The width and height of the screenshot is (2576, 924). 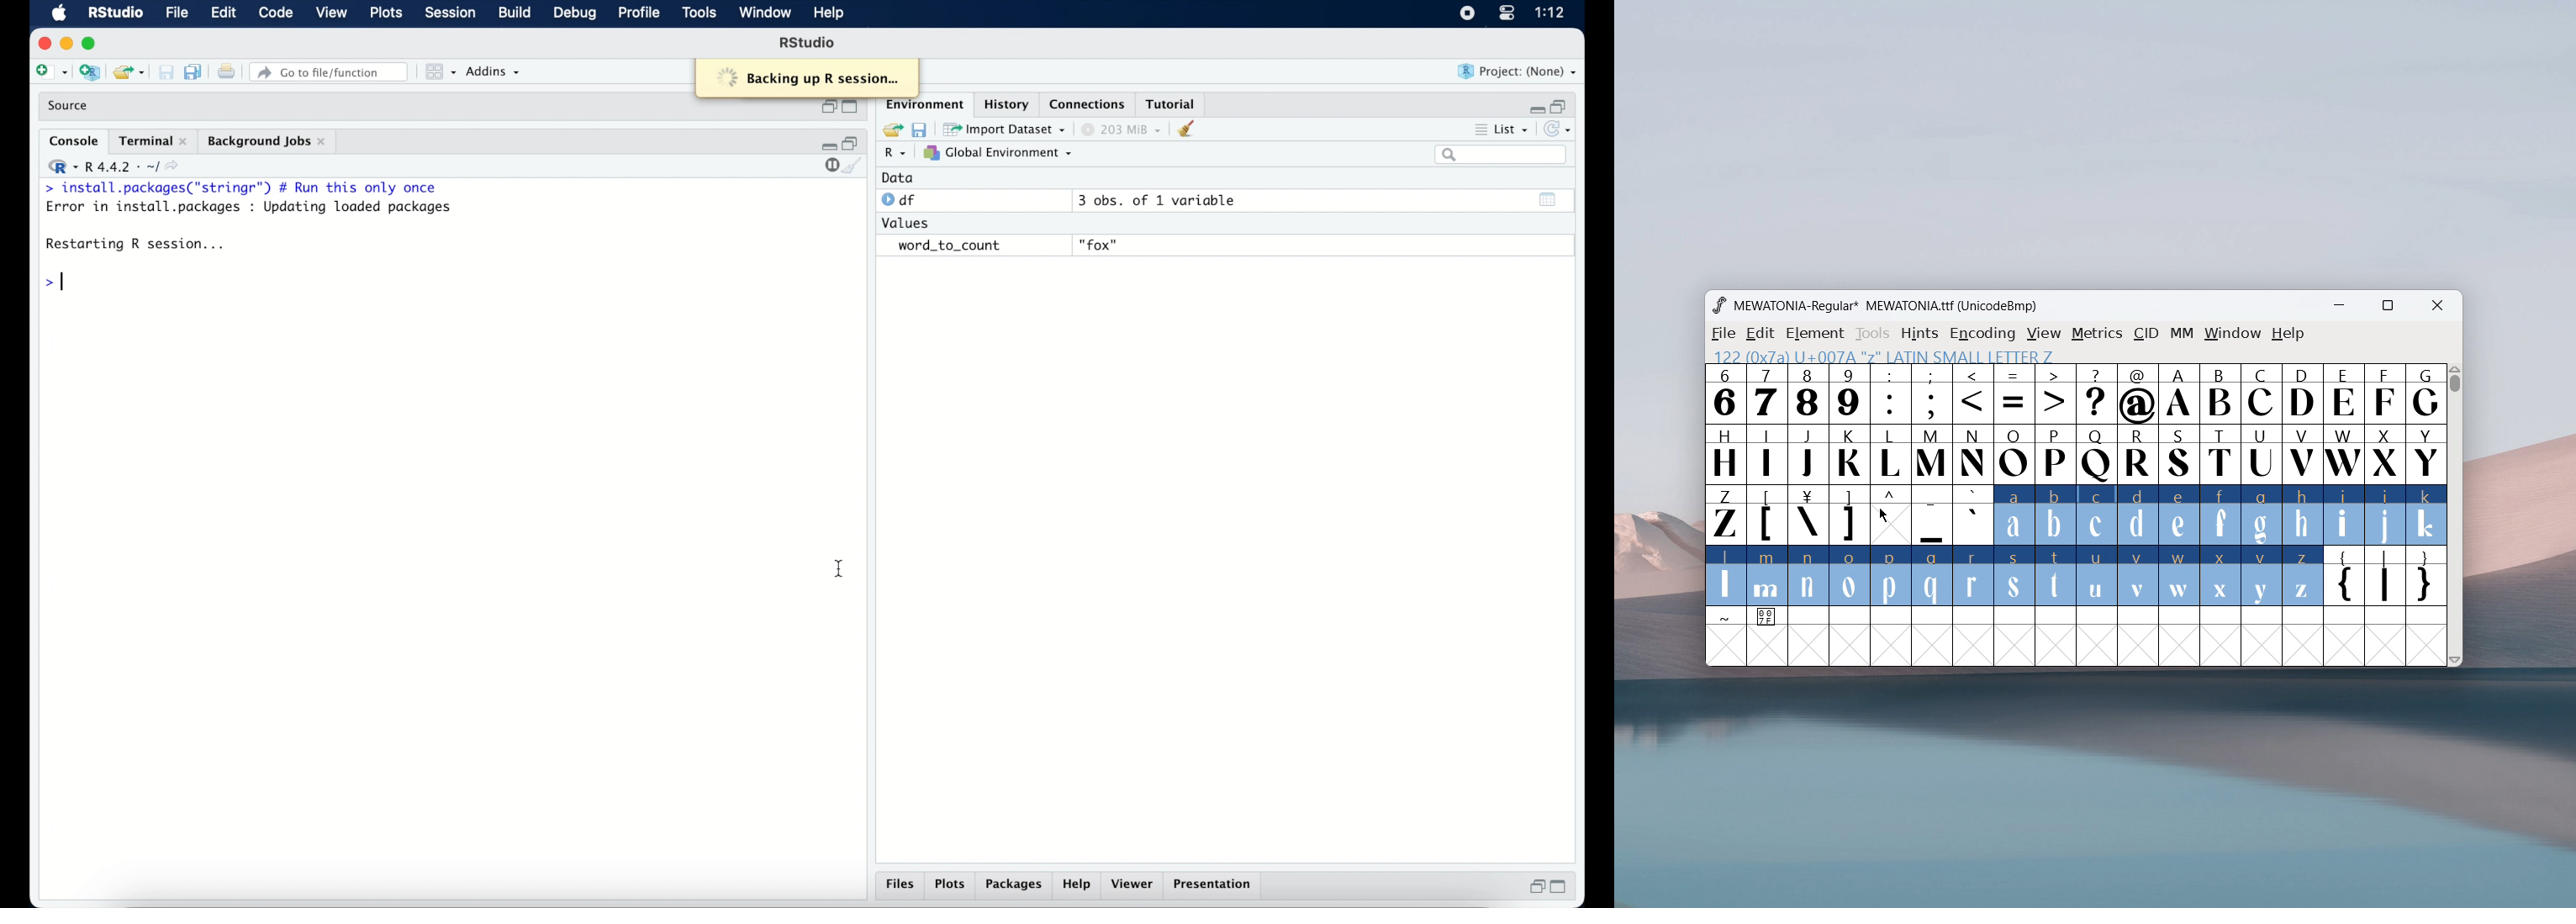 I want to click on session, so click(x=449, y=13).